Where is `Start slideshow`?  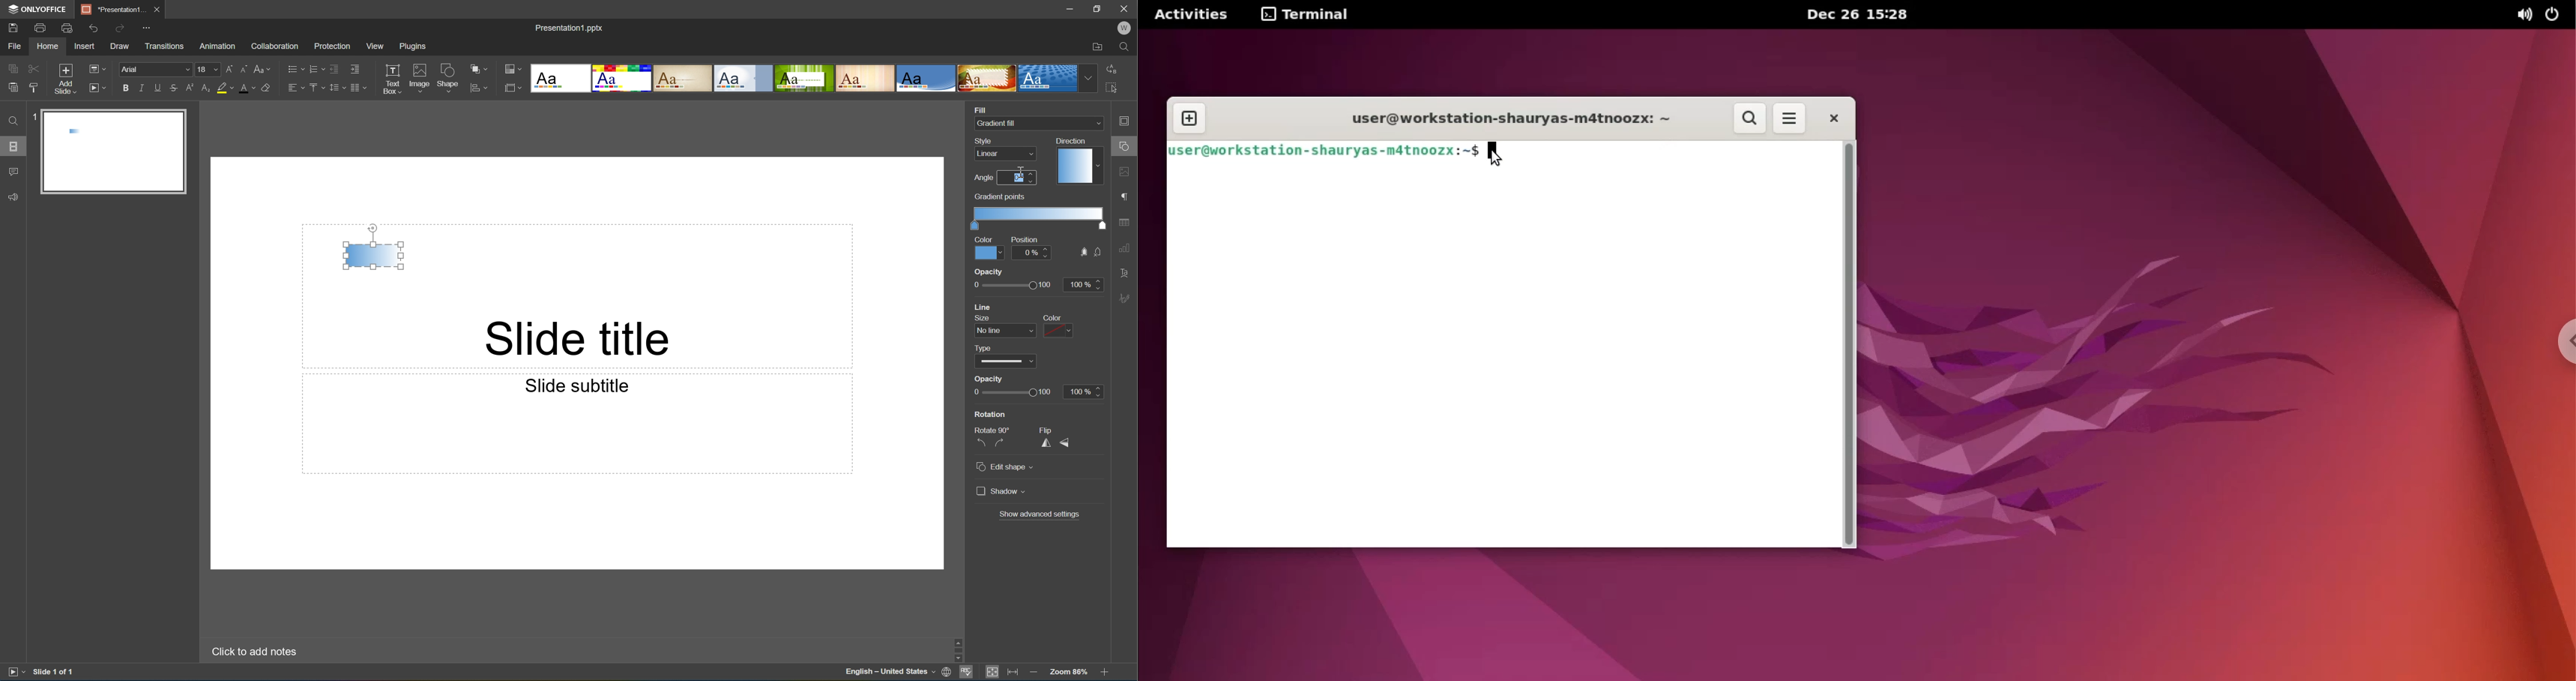 Start slideshow is located at coordinates (15, 671).